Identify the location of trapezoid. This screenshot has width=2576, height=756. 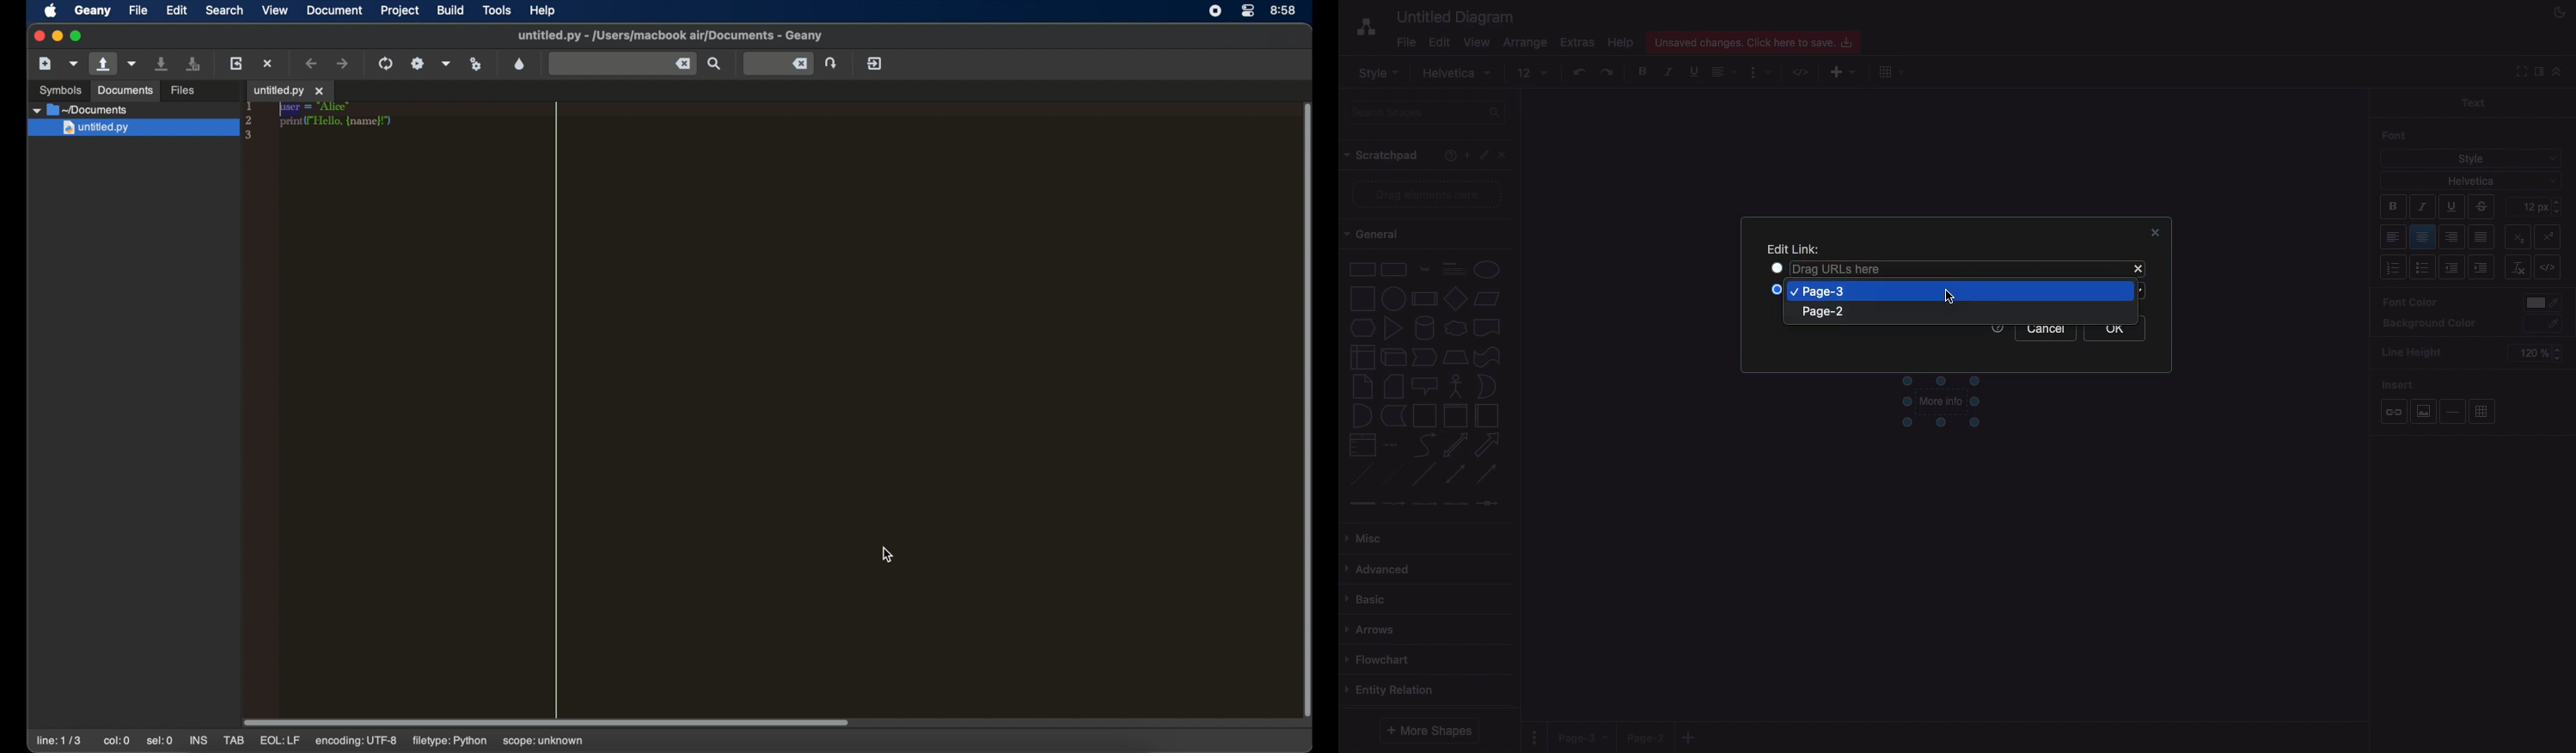
(1455, 358).